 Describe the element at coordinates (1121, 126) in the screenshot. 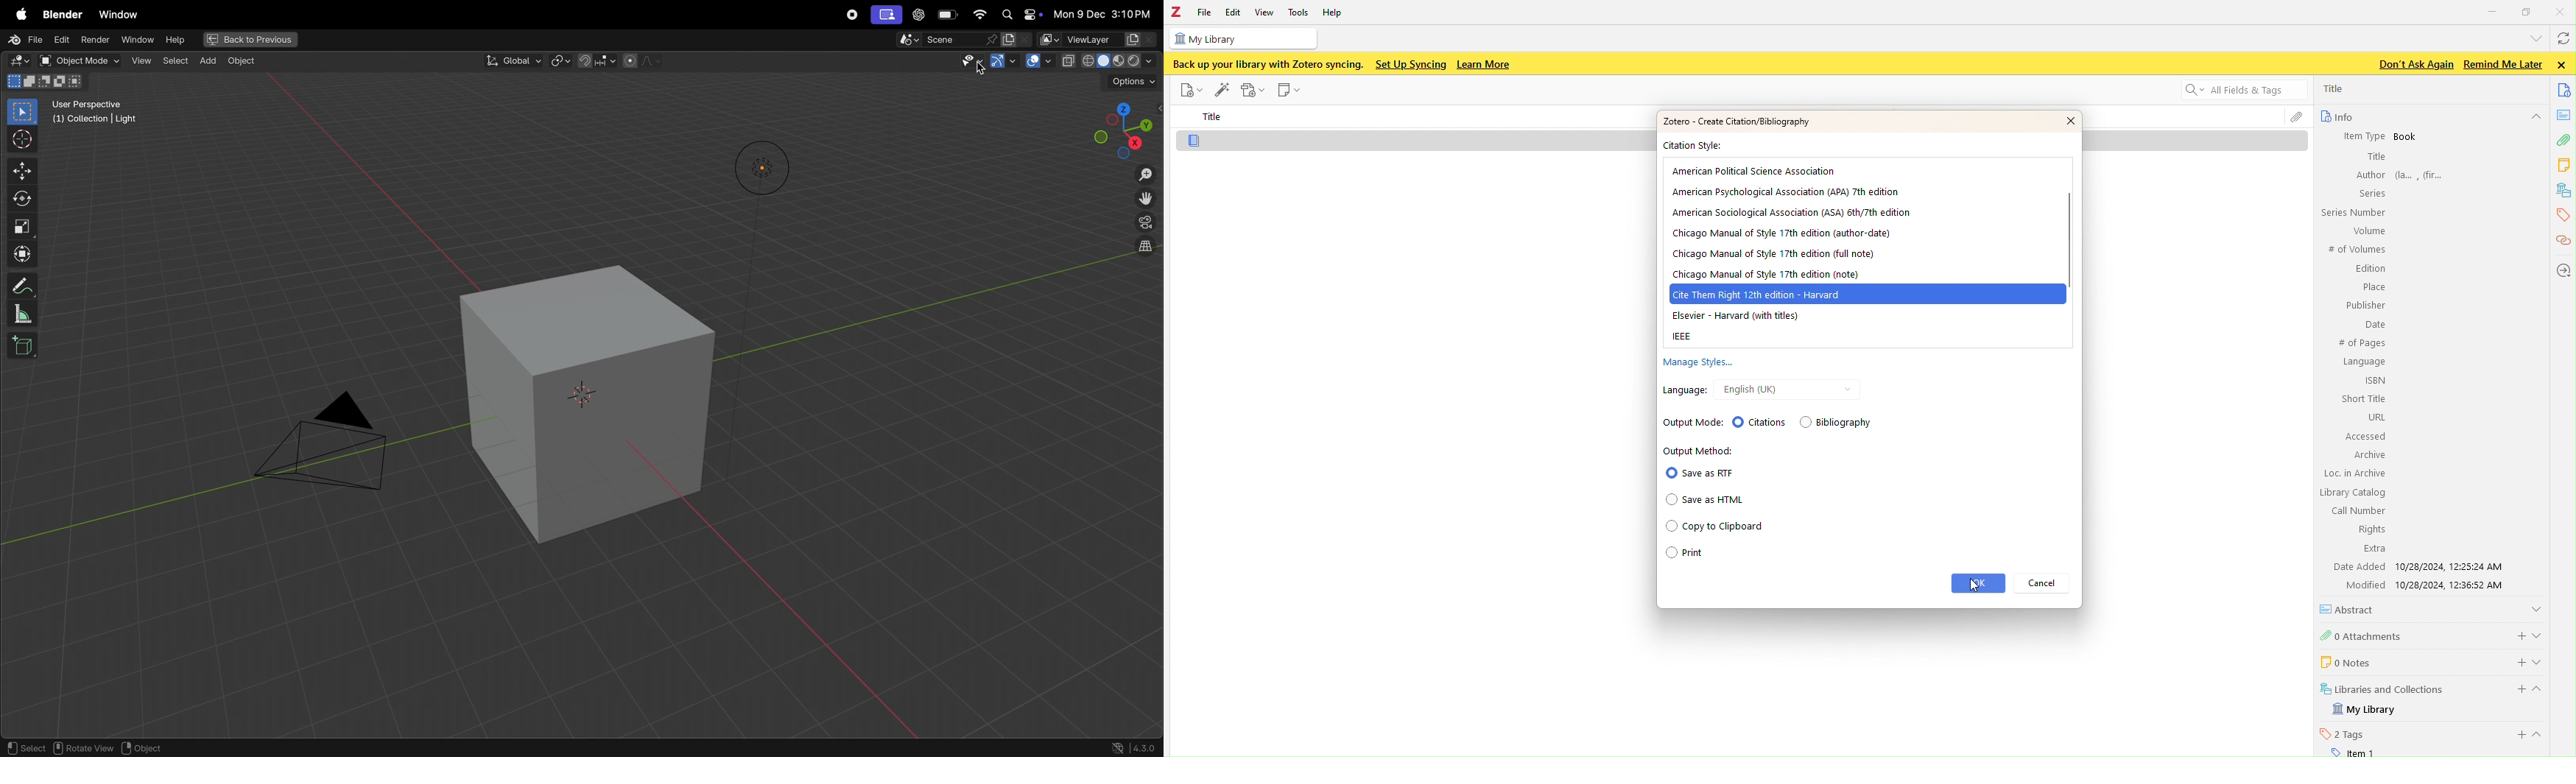

I see `view point` at that location.